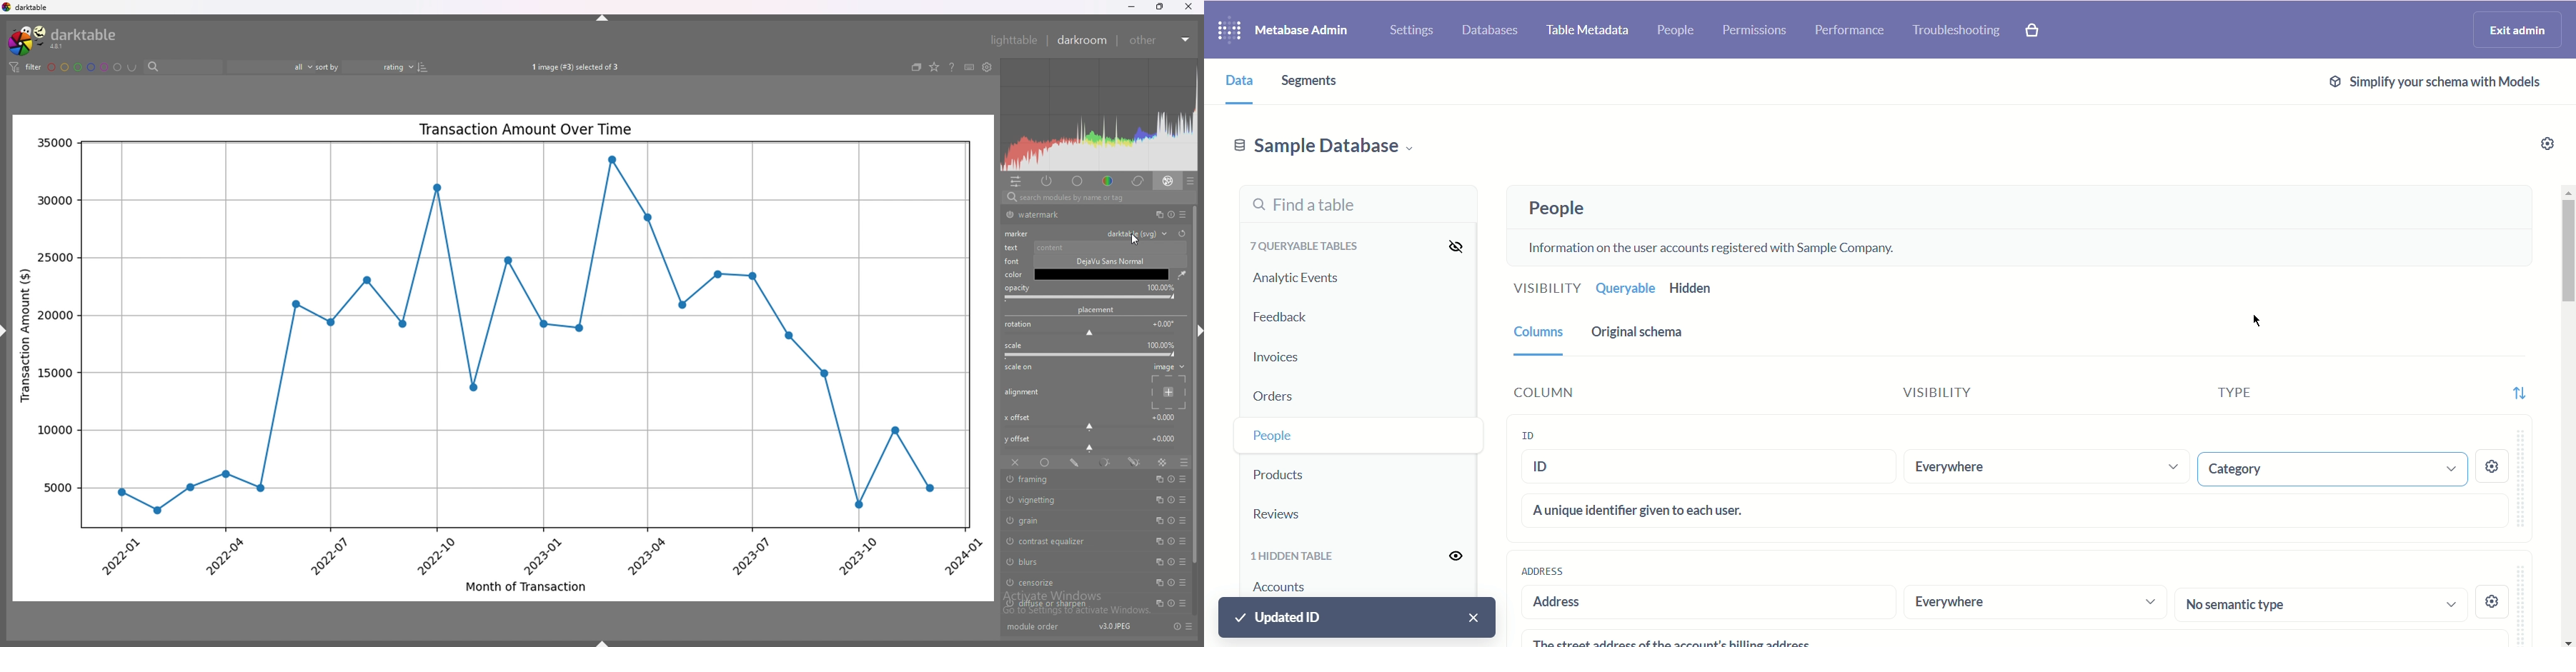 This screenshot has height=672, width=2576. Describe the element at coordinates (1169, 542) in the screenshot. I see `reset` at that location.